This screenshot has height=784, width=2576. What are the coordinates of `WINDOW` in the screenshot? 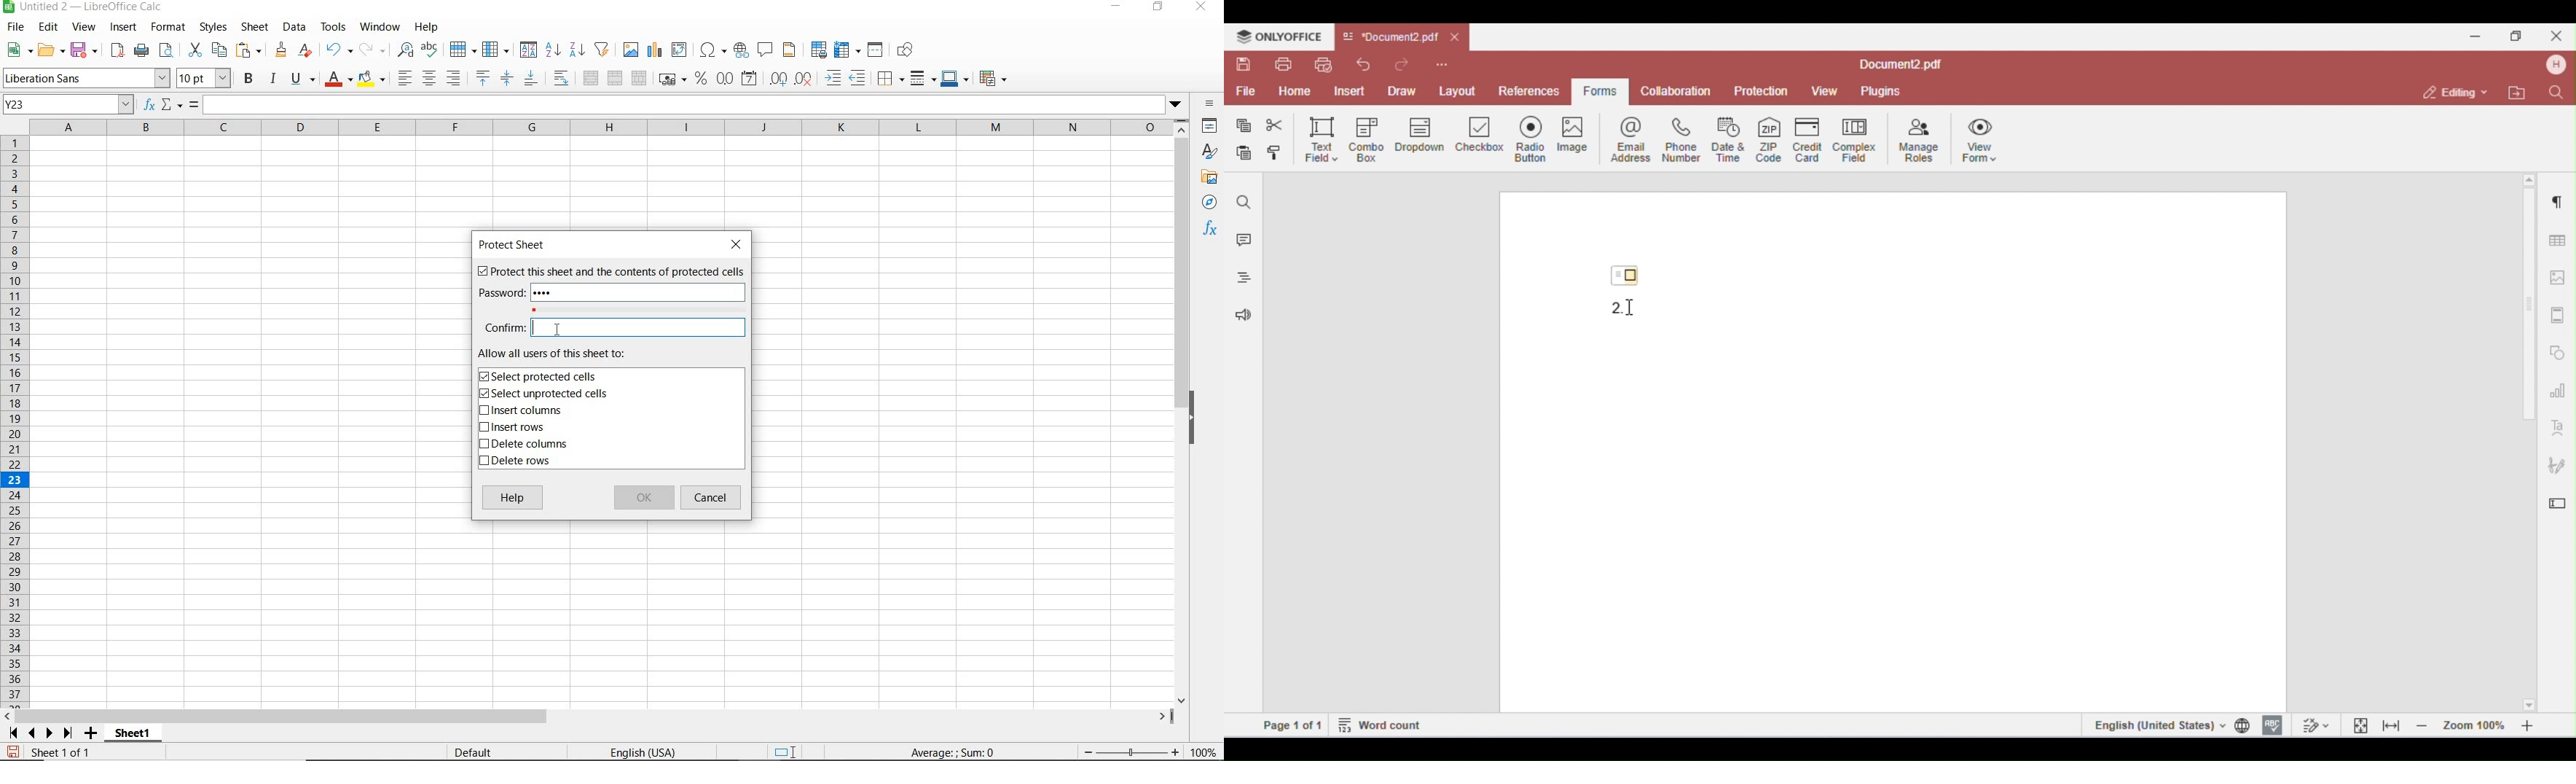 It's located at (380, 27).